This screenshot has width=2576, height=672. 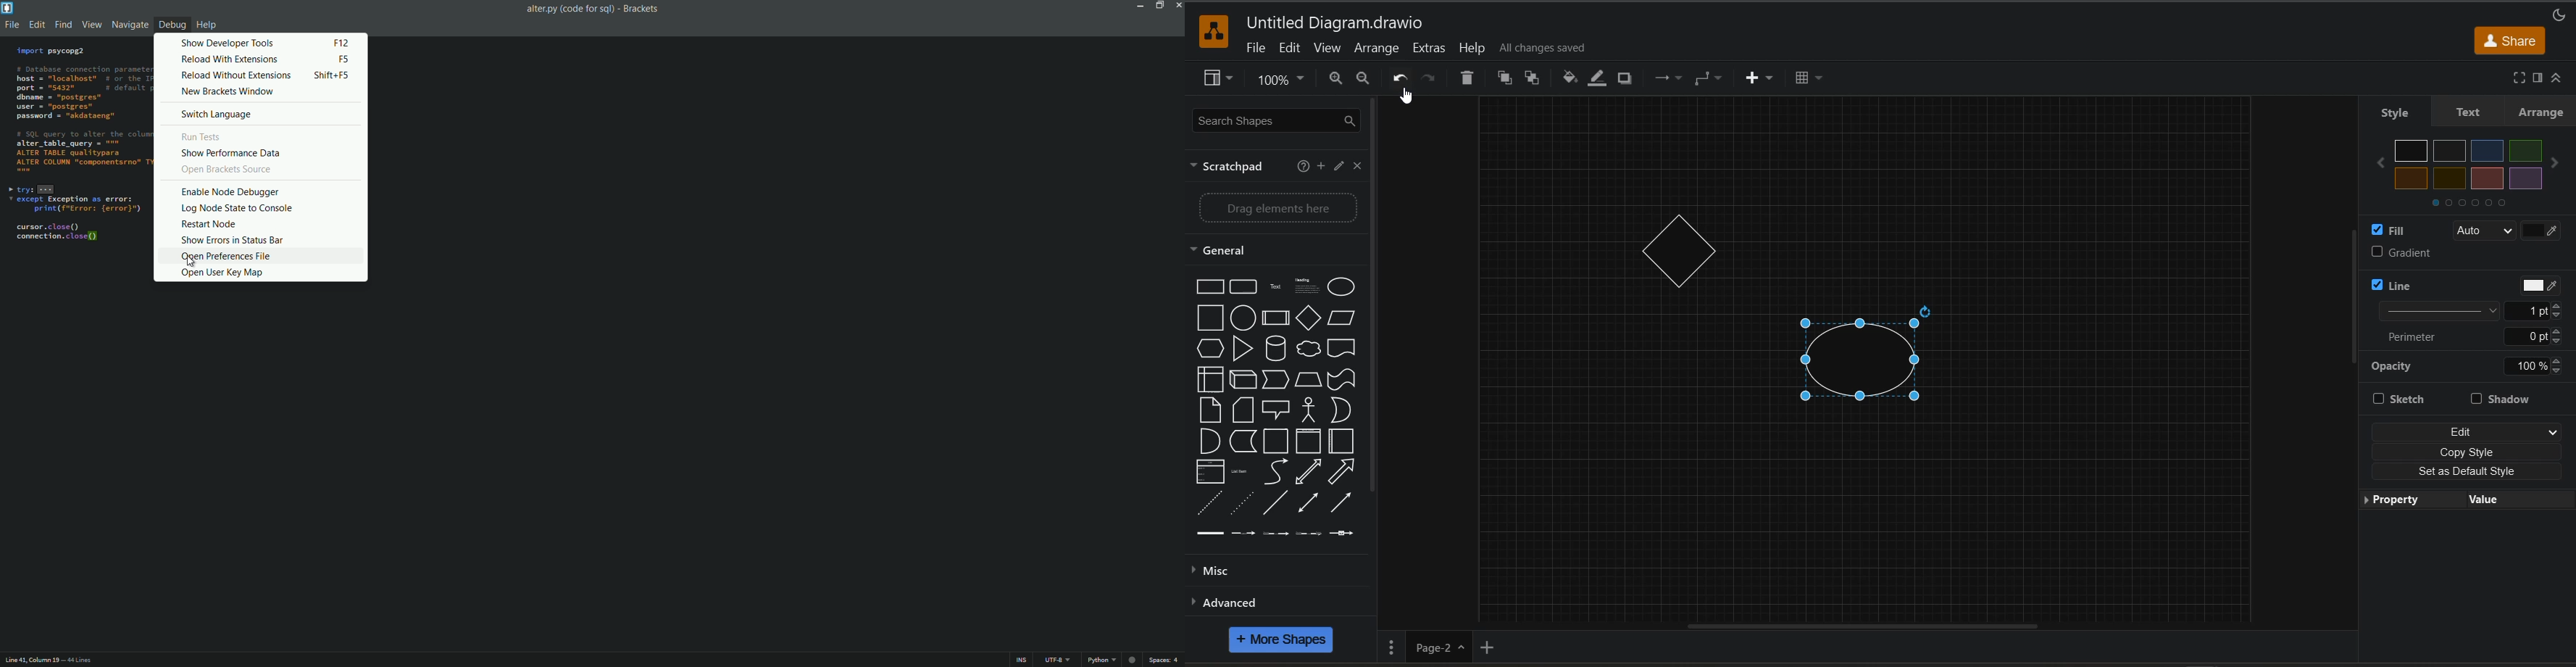 I want to click on Process, so click(x=1275, y=318).